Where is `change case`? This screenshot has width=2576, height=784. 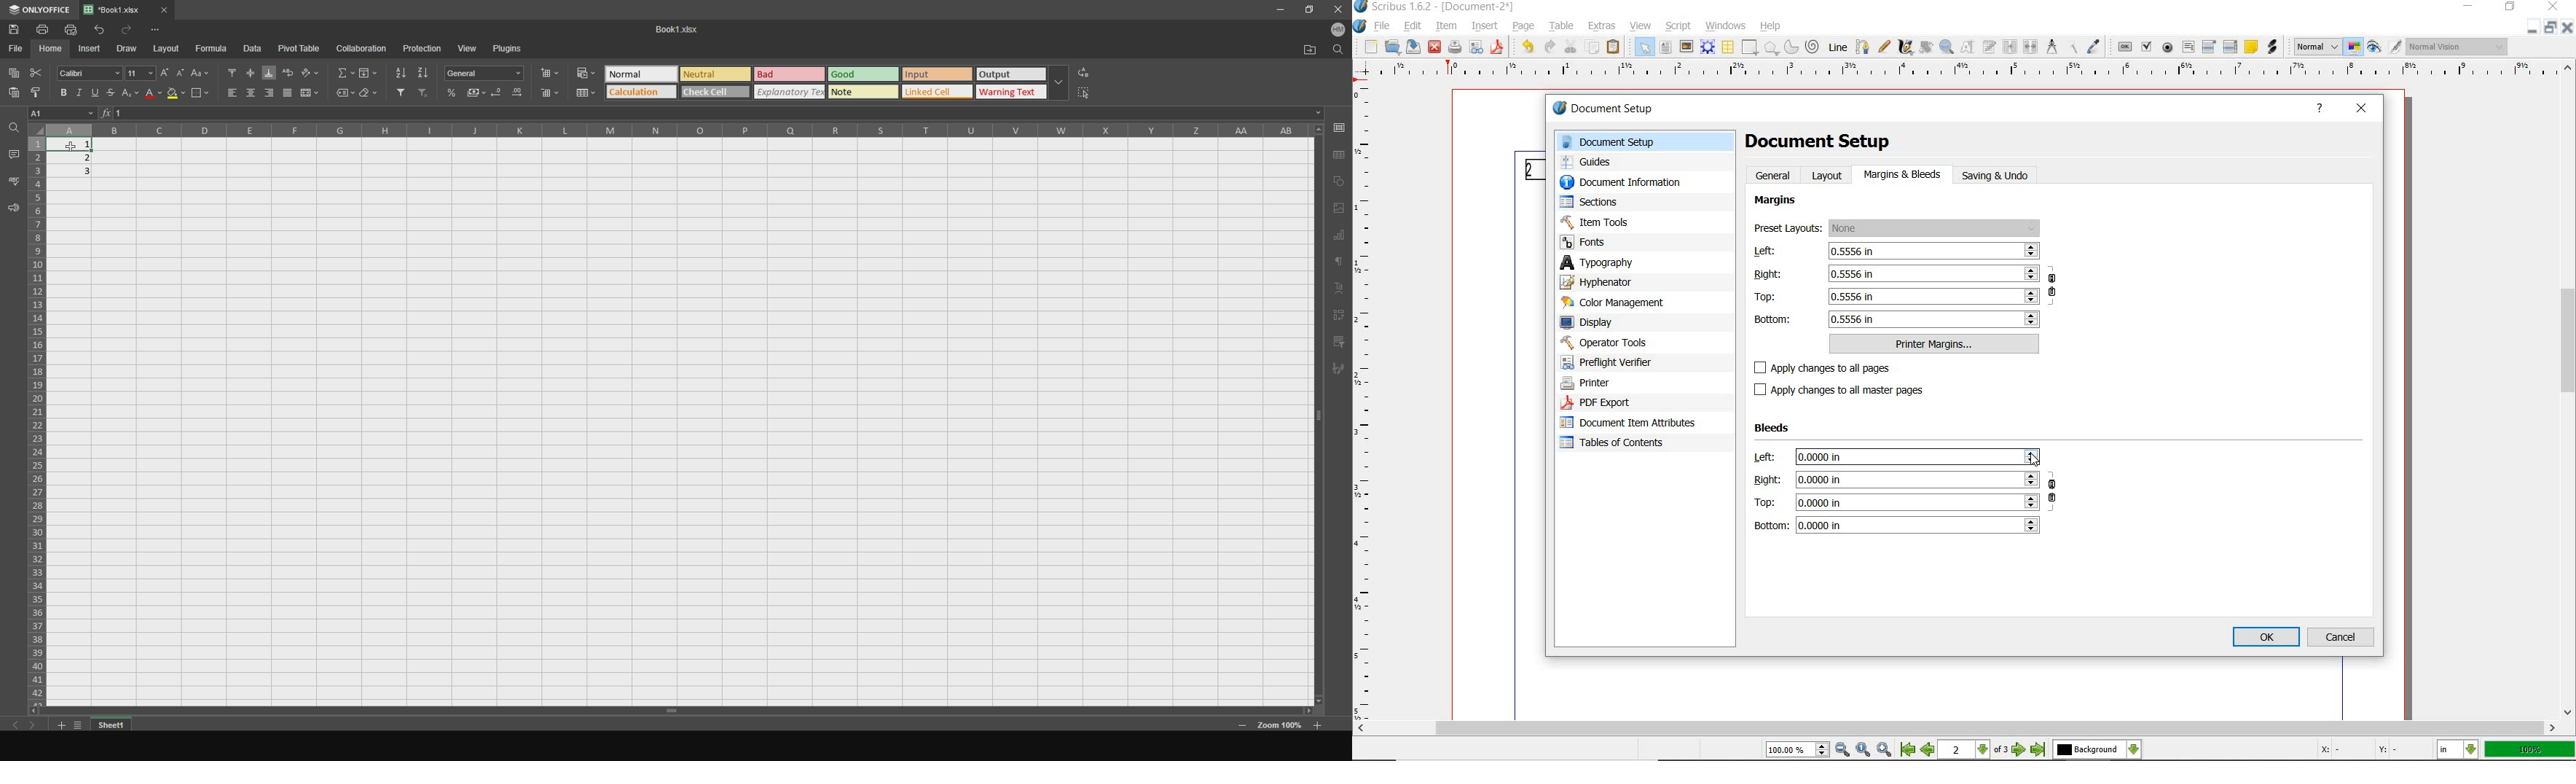 change case is located at coordinates (199, 71).